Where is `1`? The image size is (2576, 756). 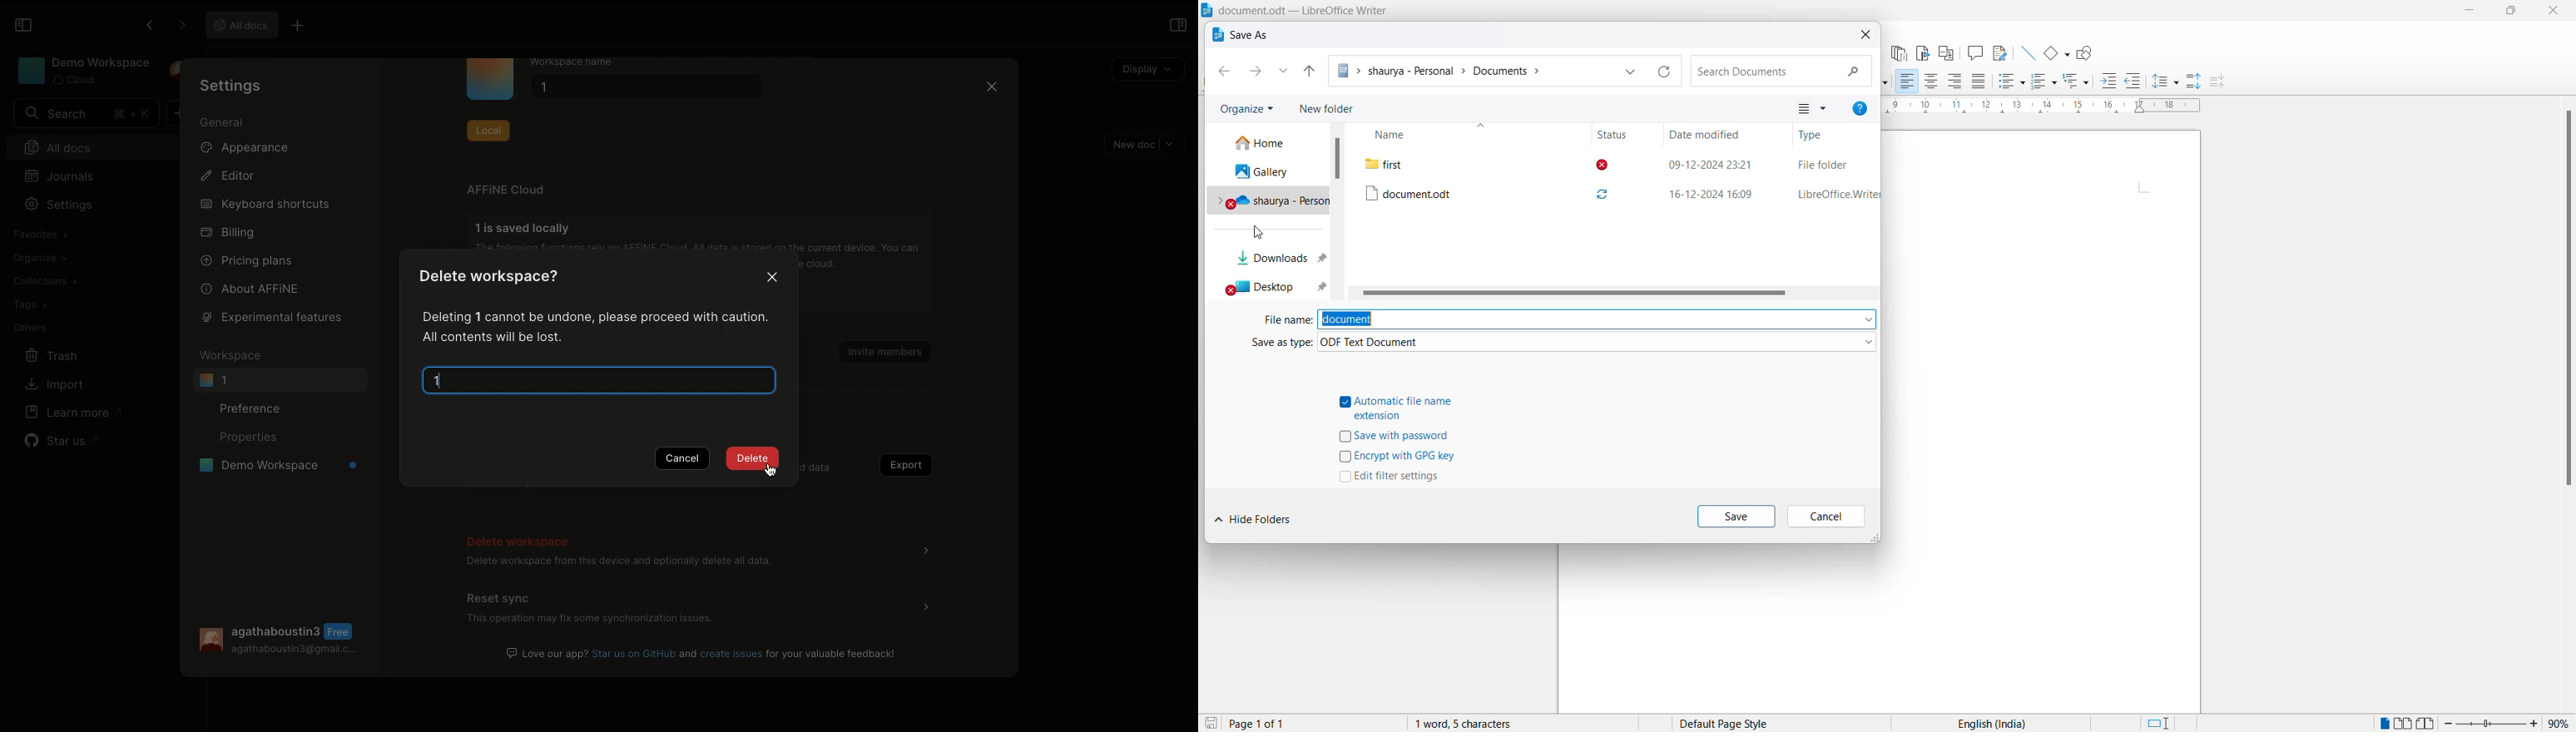
1 is located at coordinates (642, 89).